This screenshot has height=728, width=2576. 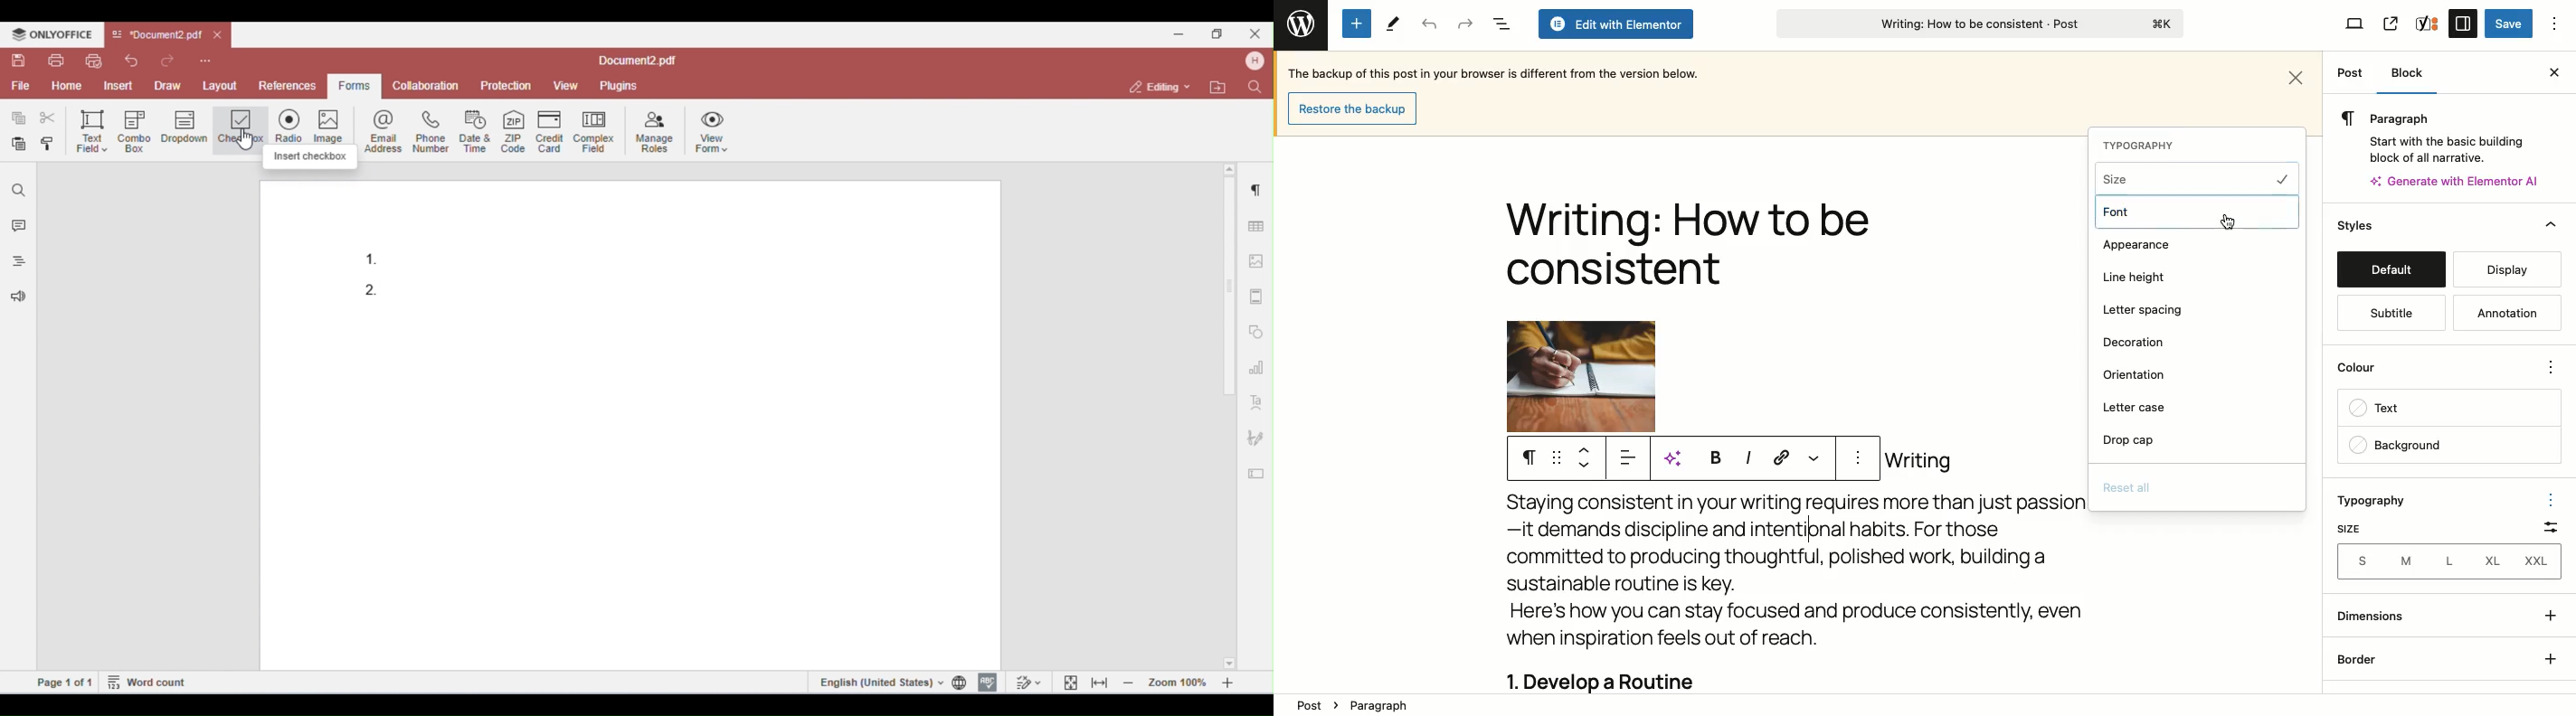 What do you see at coordinates (2136, 247) in the screenshot?
I see `Appearance` at bounding box center [2136, 247].